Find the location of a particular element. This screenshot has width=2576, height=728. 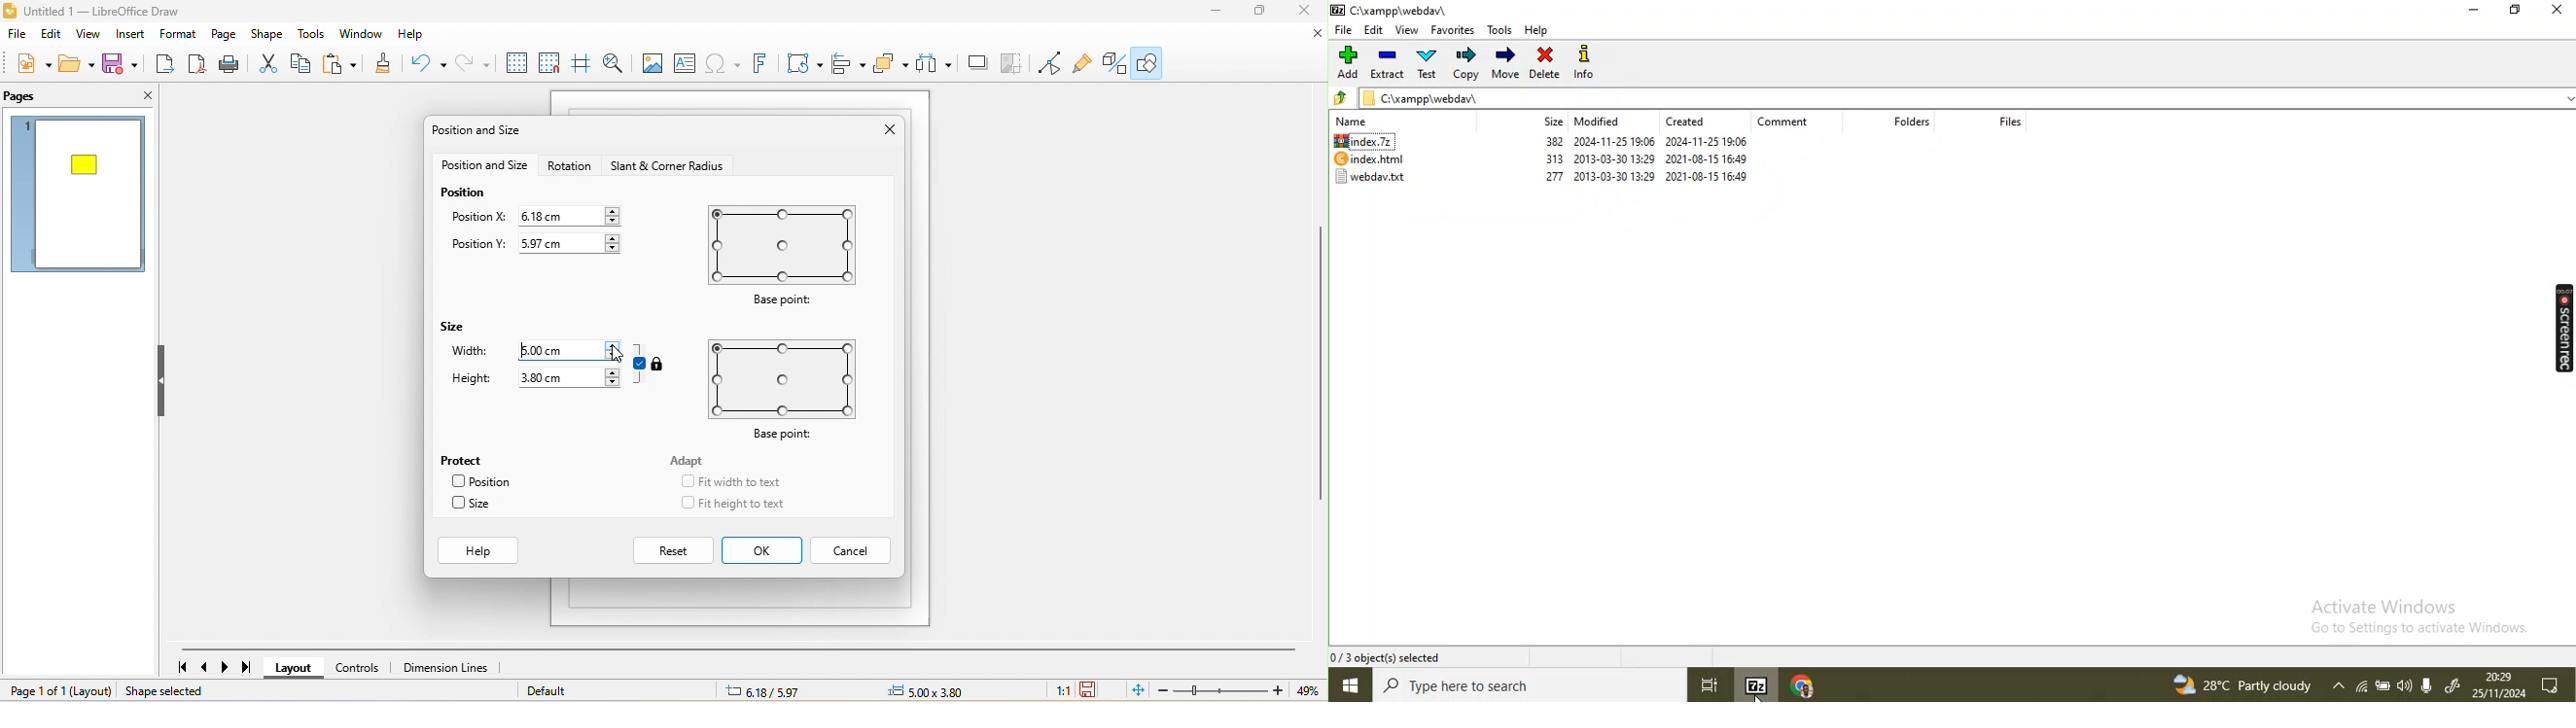

page 1 is located at coordinates (80, 198).